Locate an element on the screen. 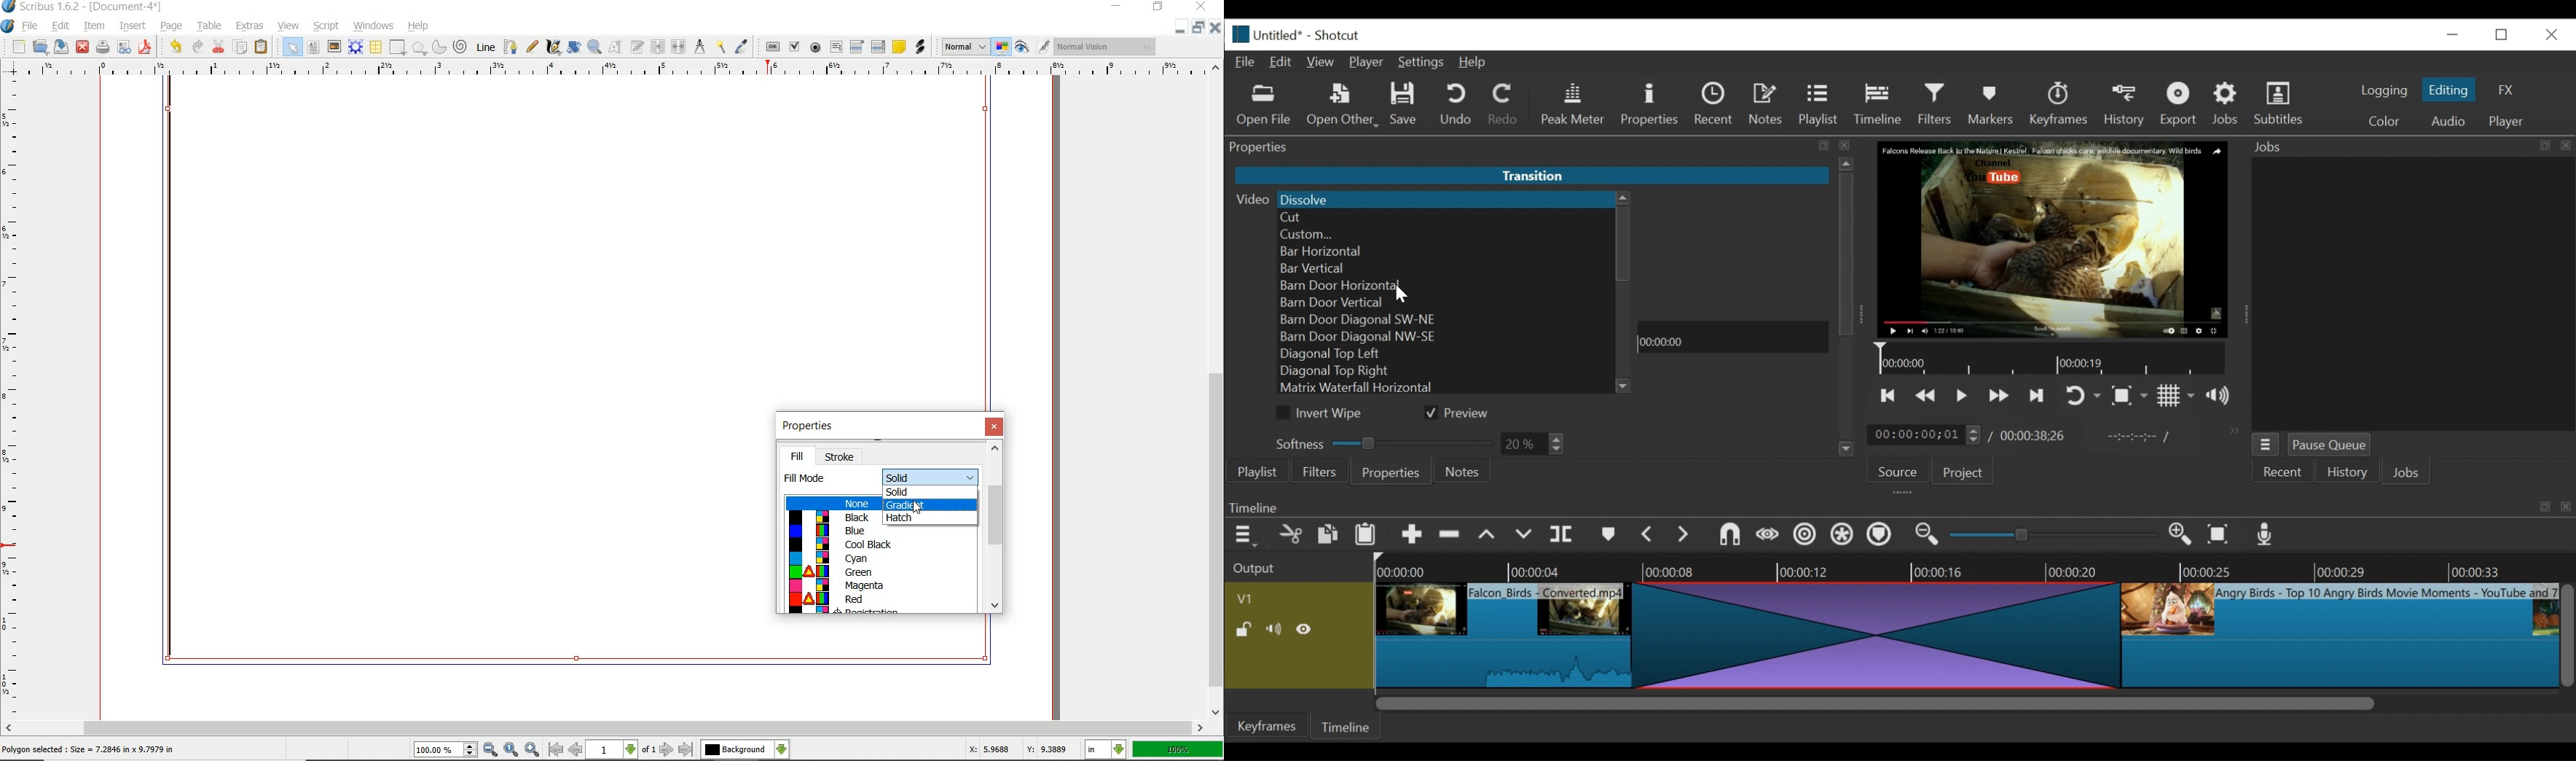 This screenshot has width=2576, height=784. close is located at coordinates (994, 427).